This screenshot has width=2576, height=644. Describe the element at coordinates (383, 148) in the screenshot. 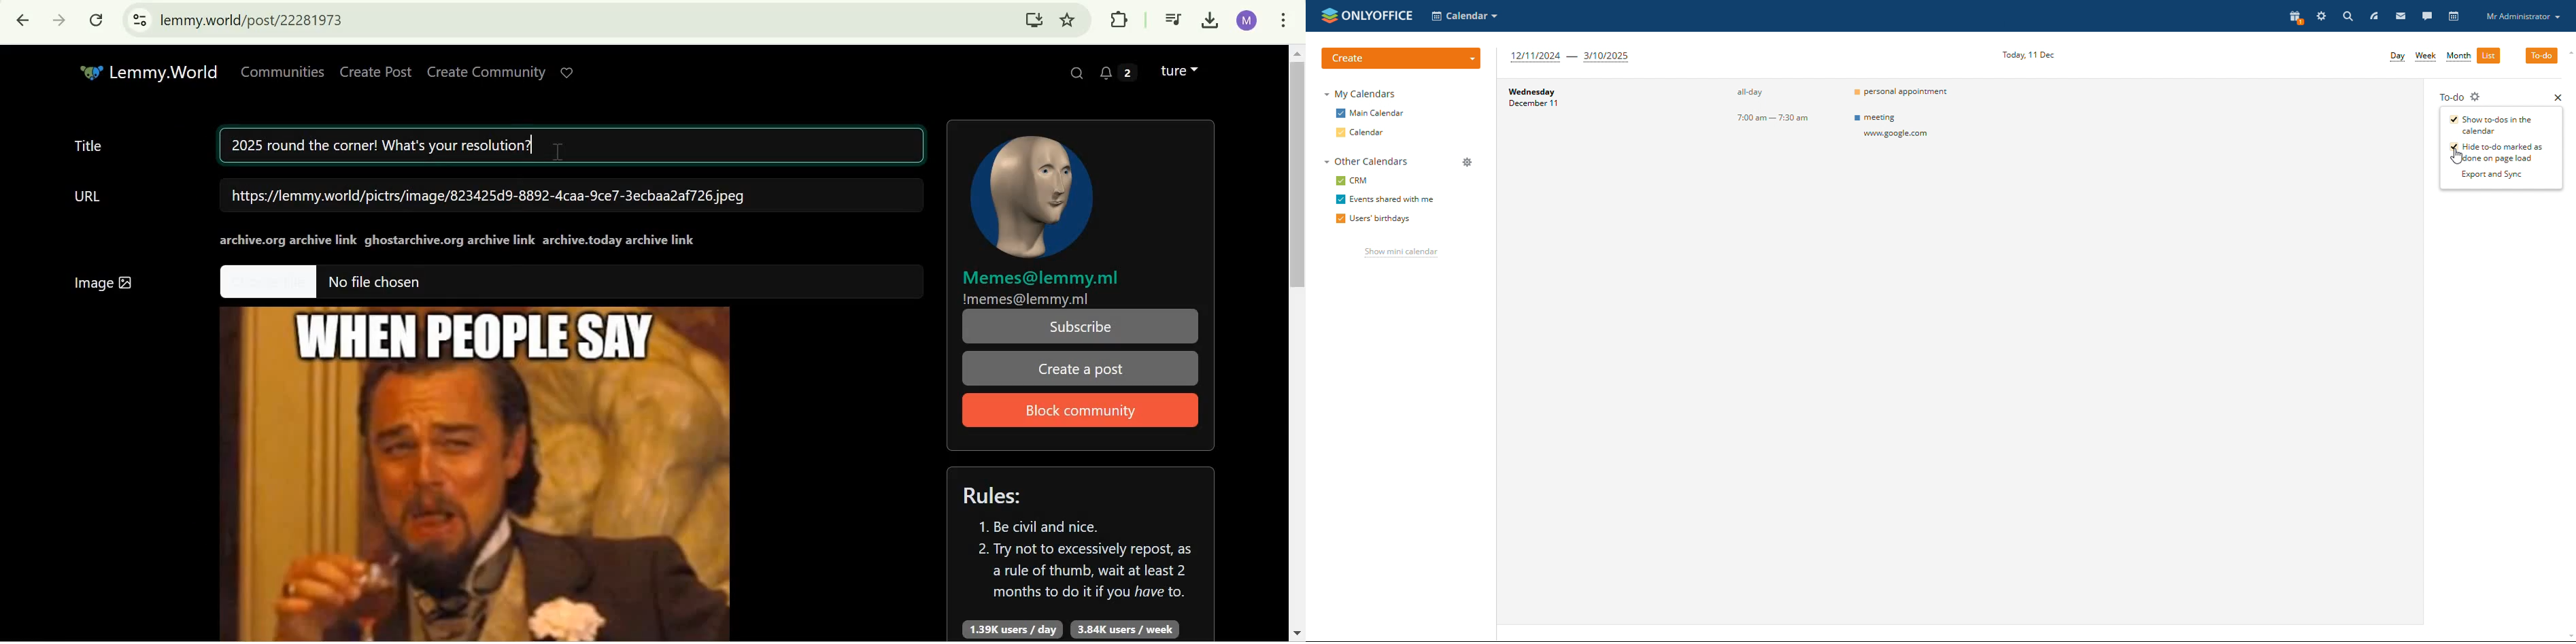

I see `2025 round the corner! What's your resolution?` at that location.